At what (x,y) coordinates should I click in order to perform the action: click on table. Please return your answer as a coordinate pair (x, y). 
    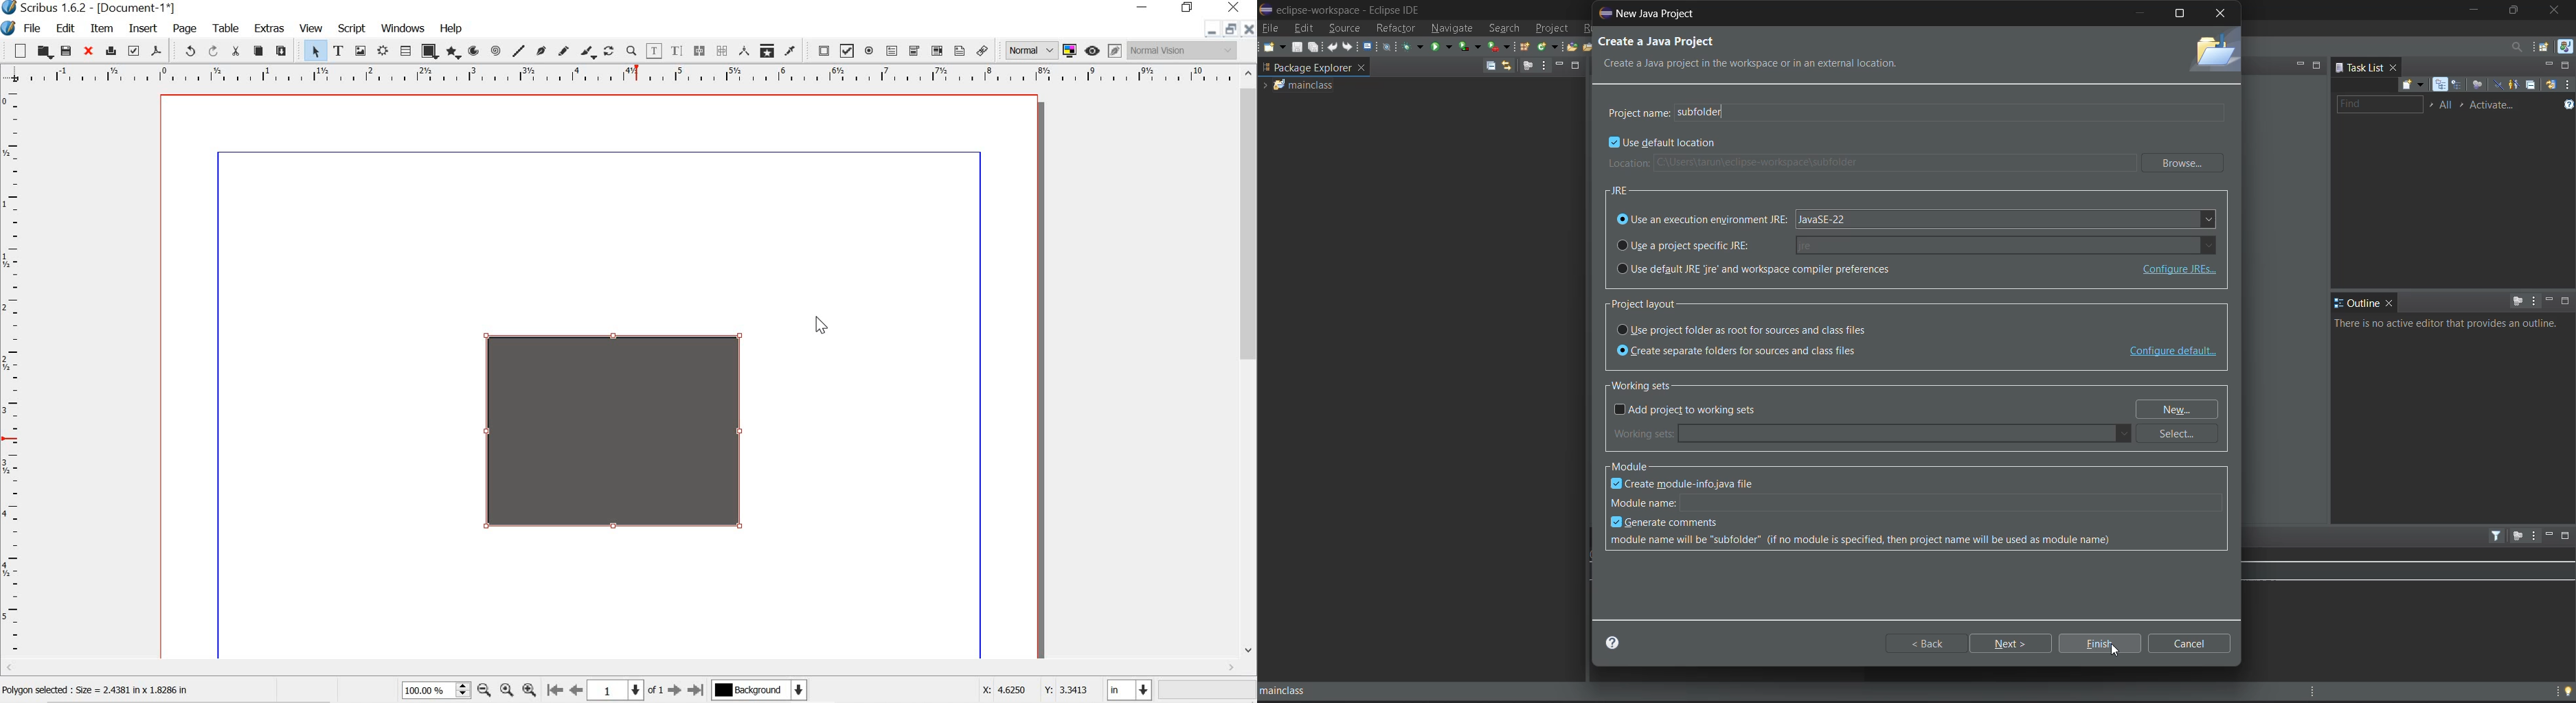
    Looking at the image, I should click on (405, 50).